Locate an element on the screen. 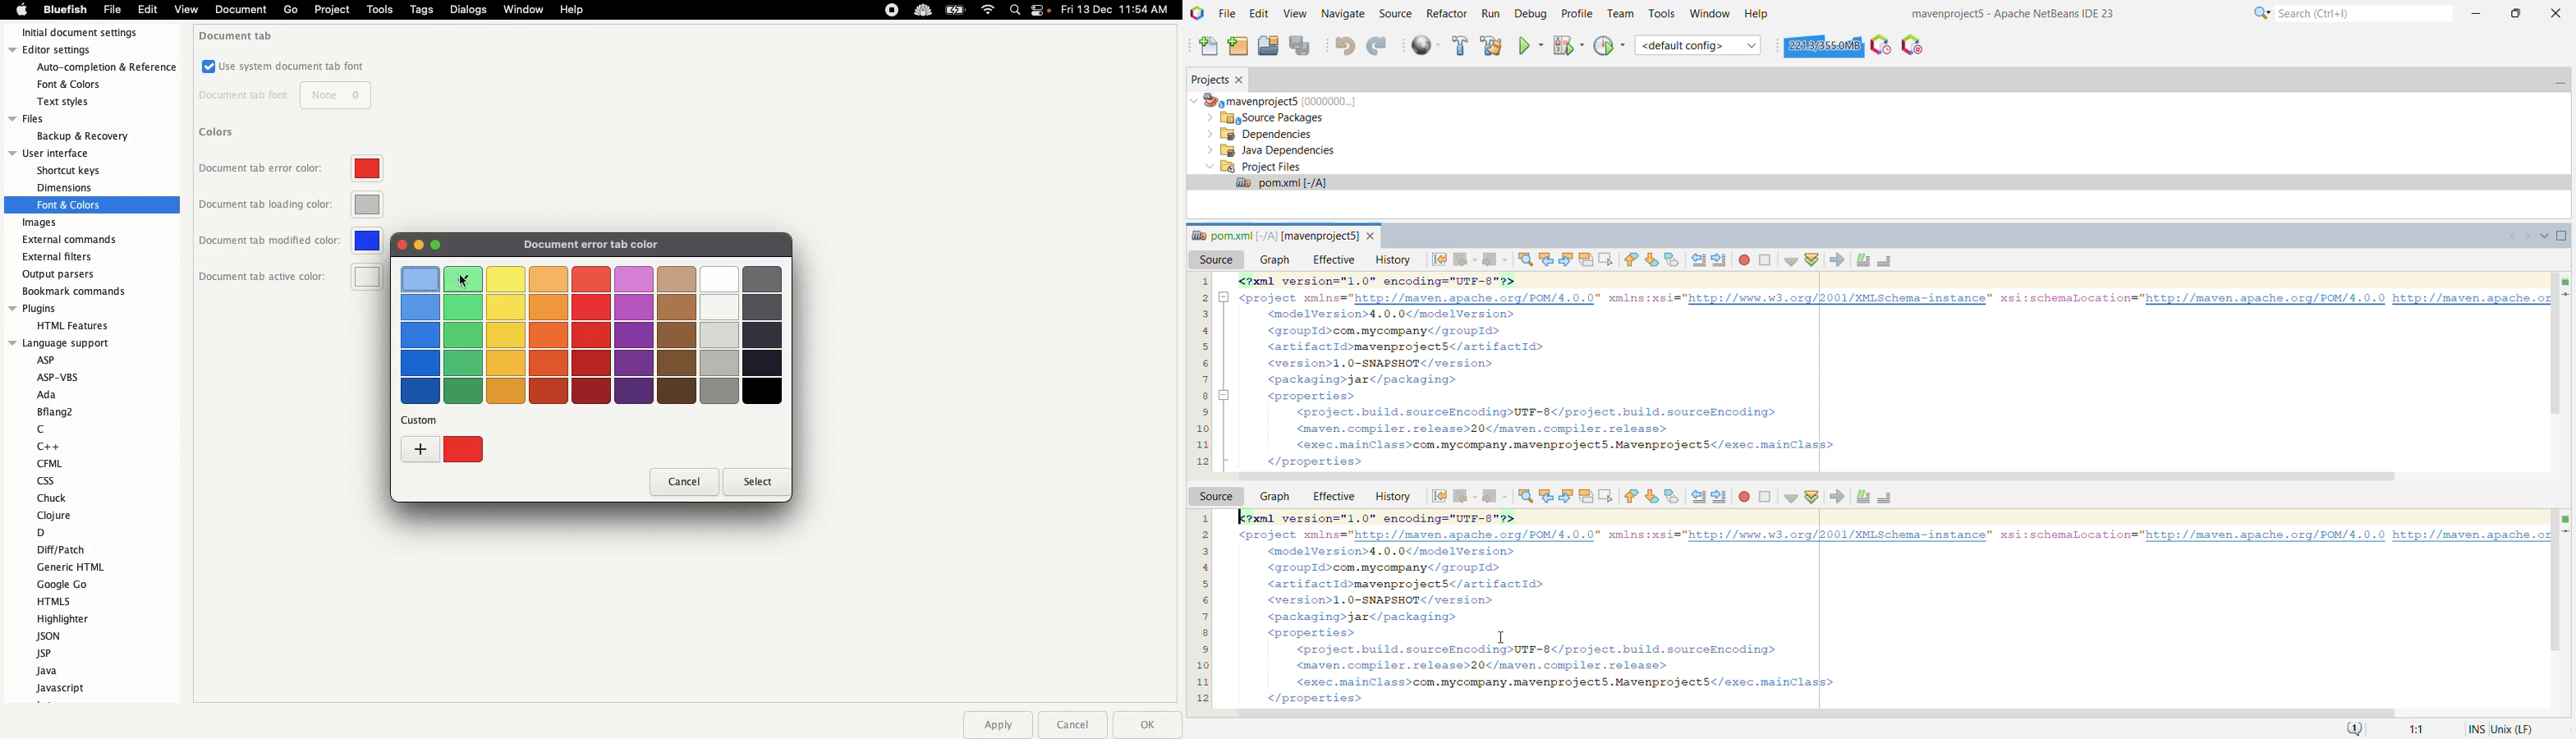  Save All is located at coordinates (1302, 46).